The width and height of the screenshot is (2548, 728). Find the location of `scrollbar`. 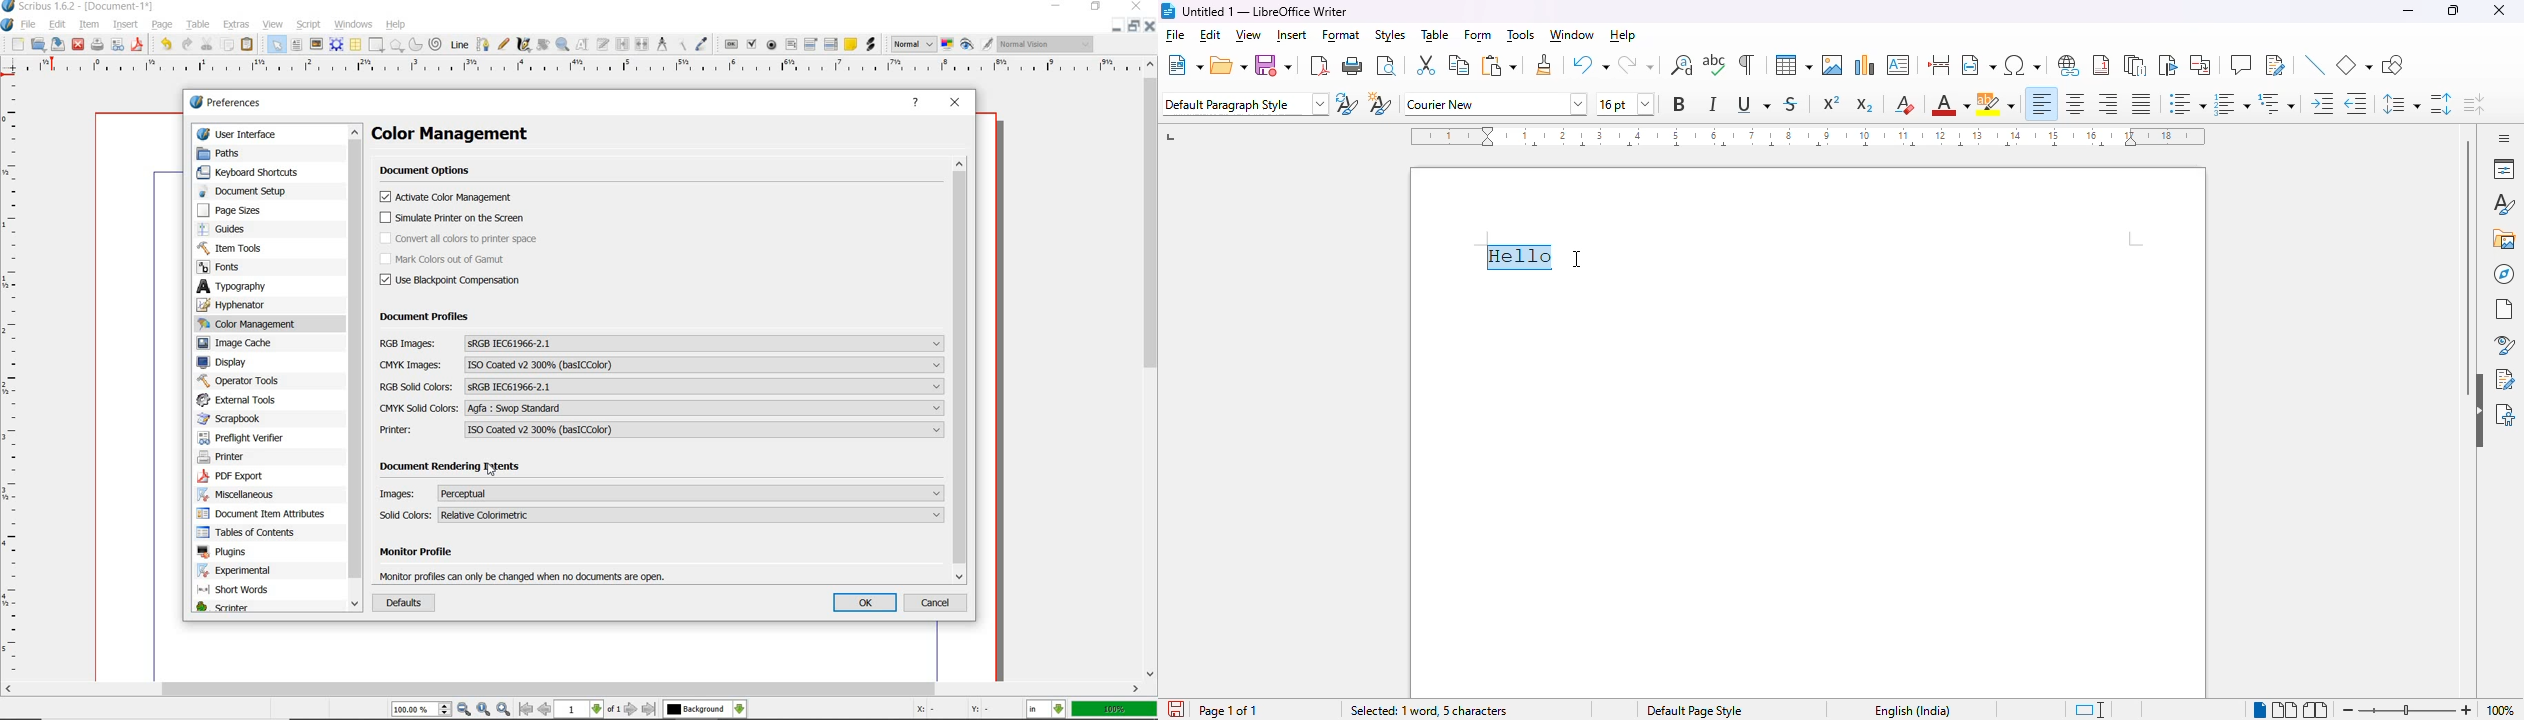

scrollbar is located at coordinates (572, 689).